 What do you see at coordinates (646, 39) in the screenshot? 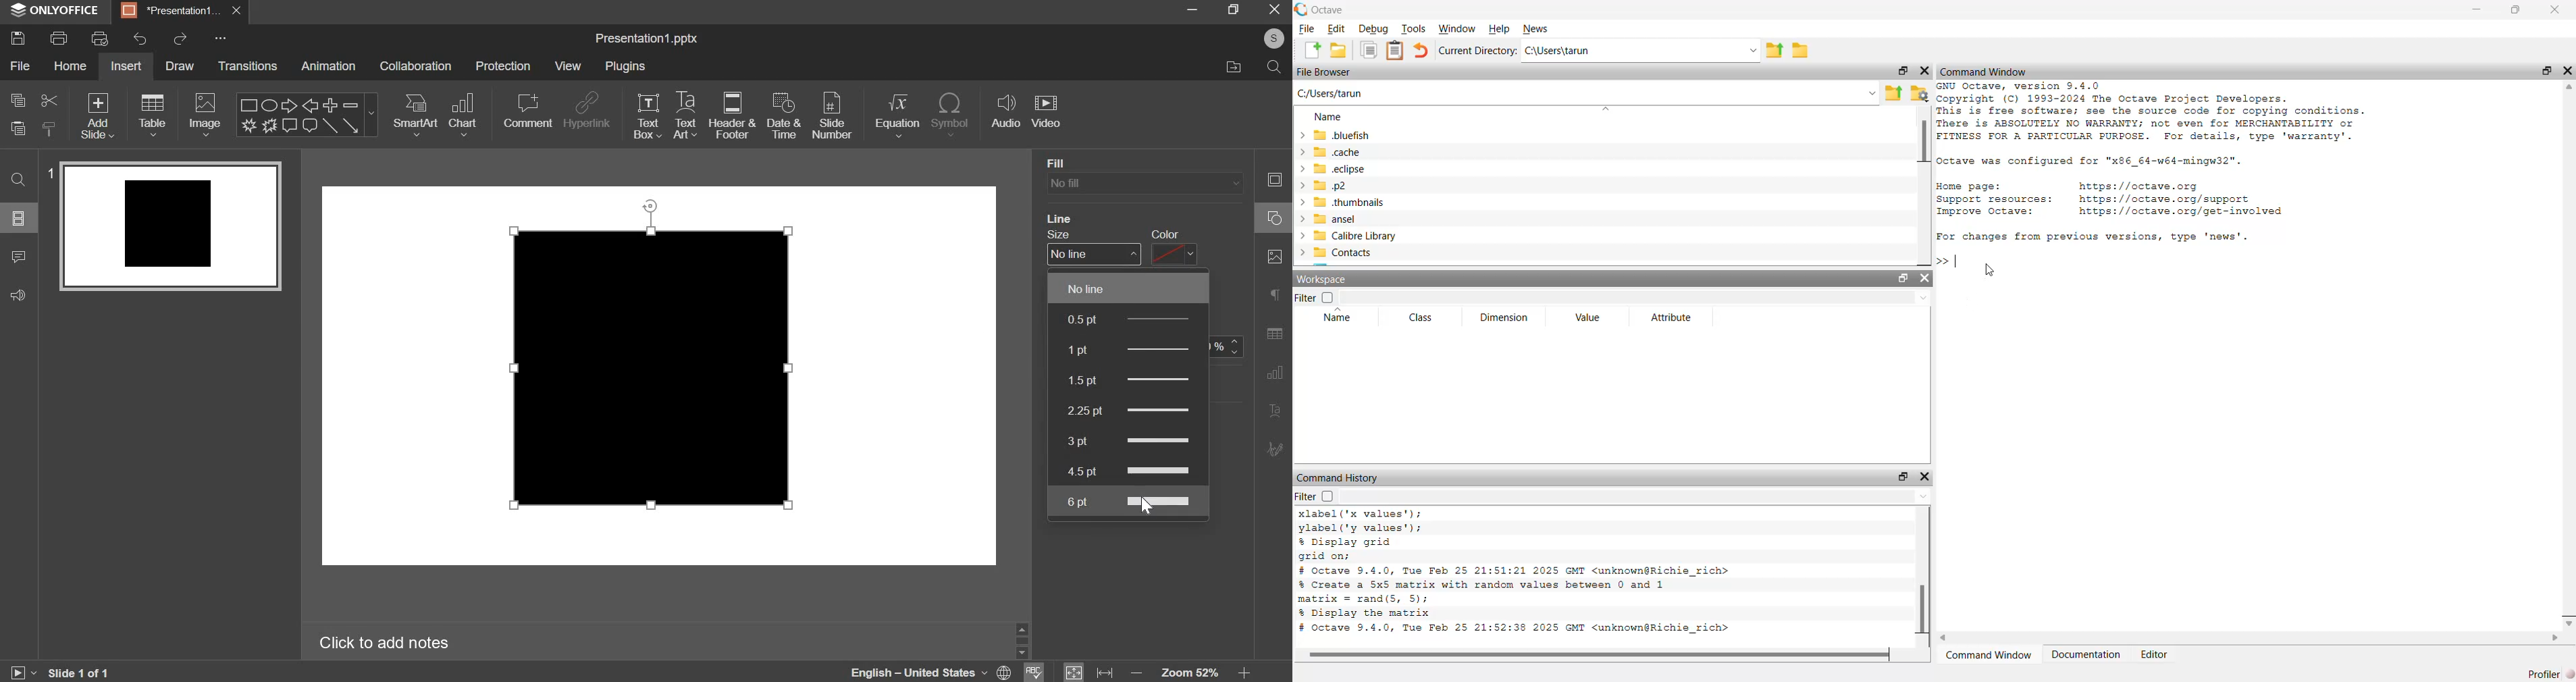
I see `presentation.pptx` at bounding box center [646, 39].